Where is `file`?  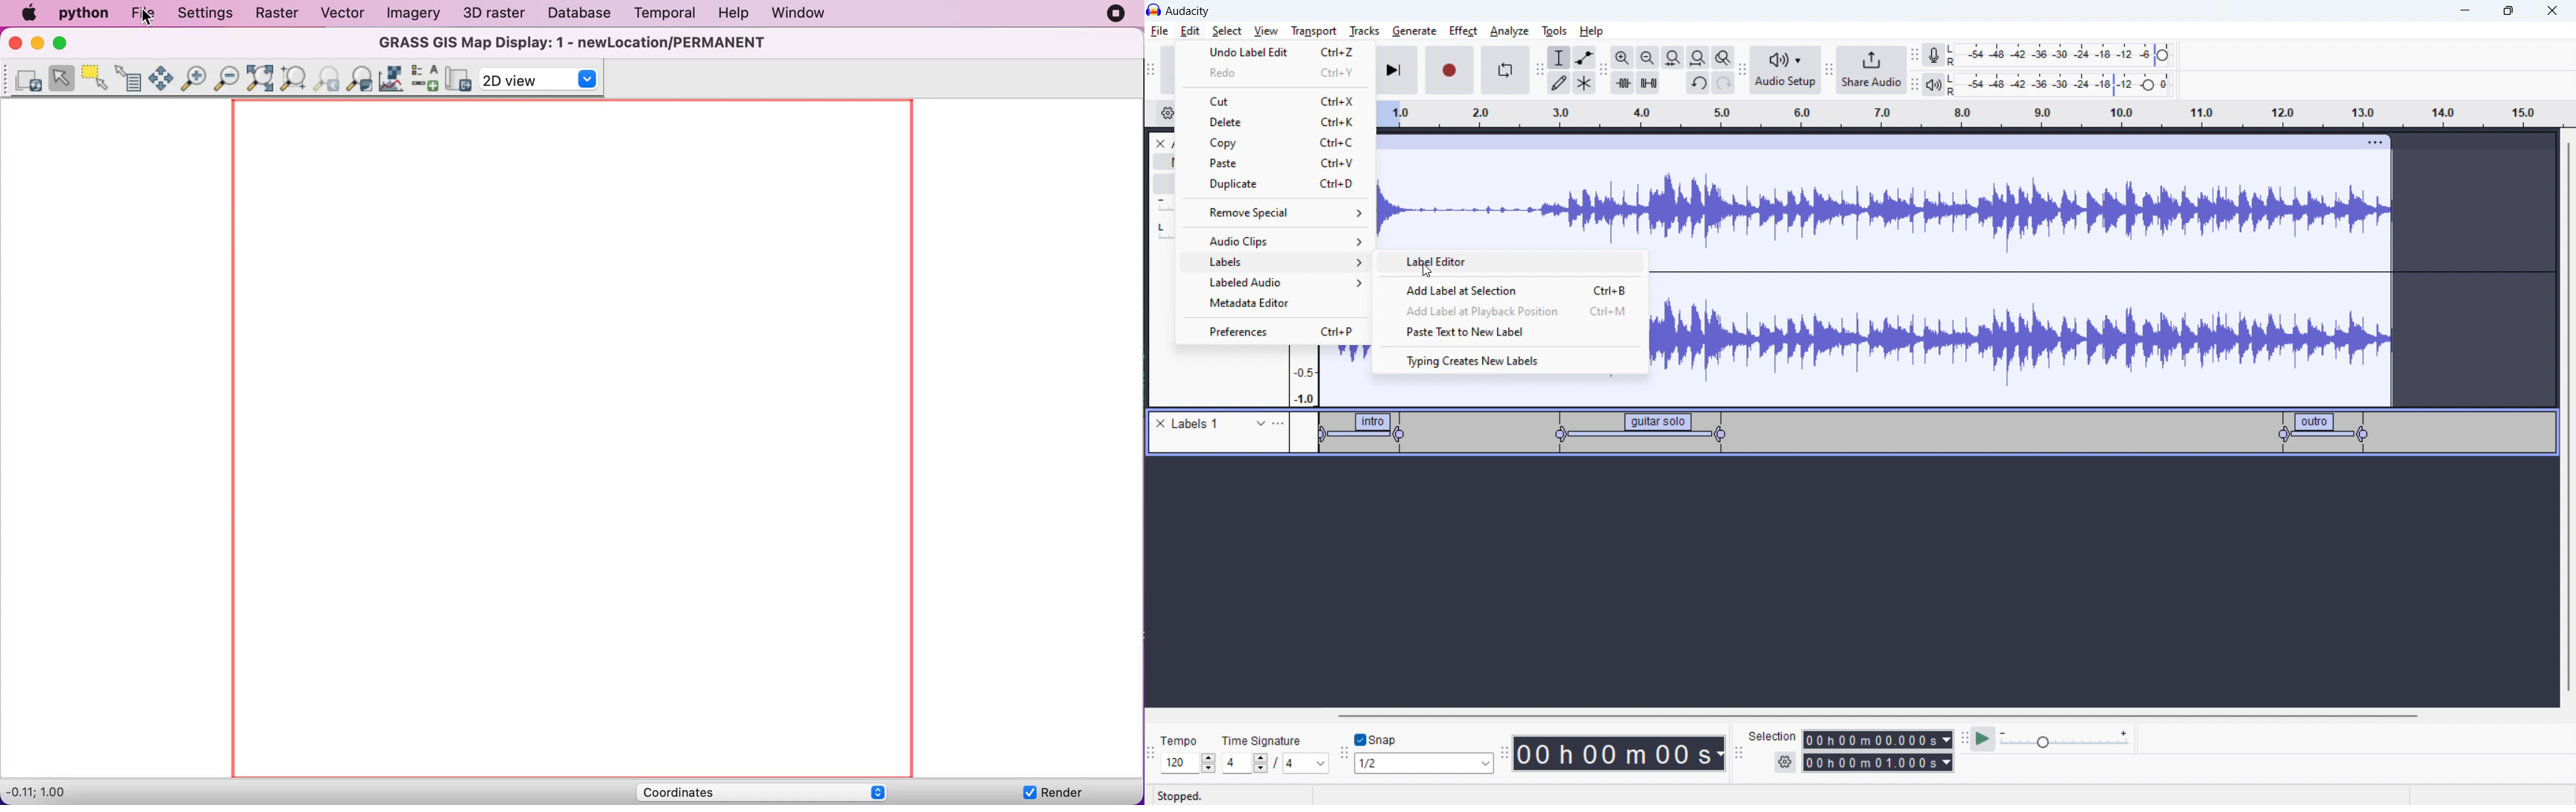 file is located at coordinates (1160, 31).